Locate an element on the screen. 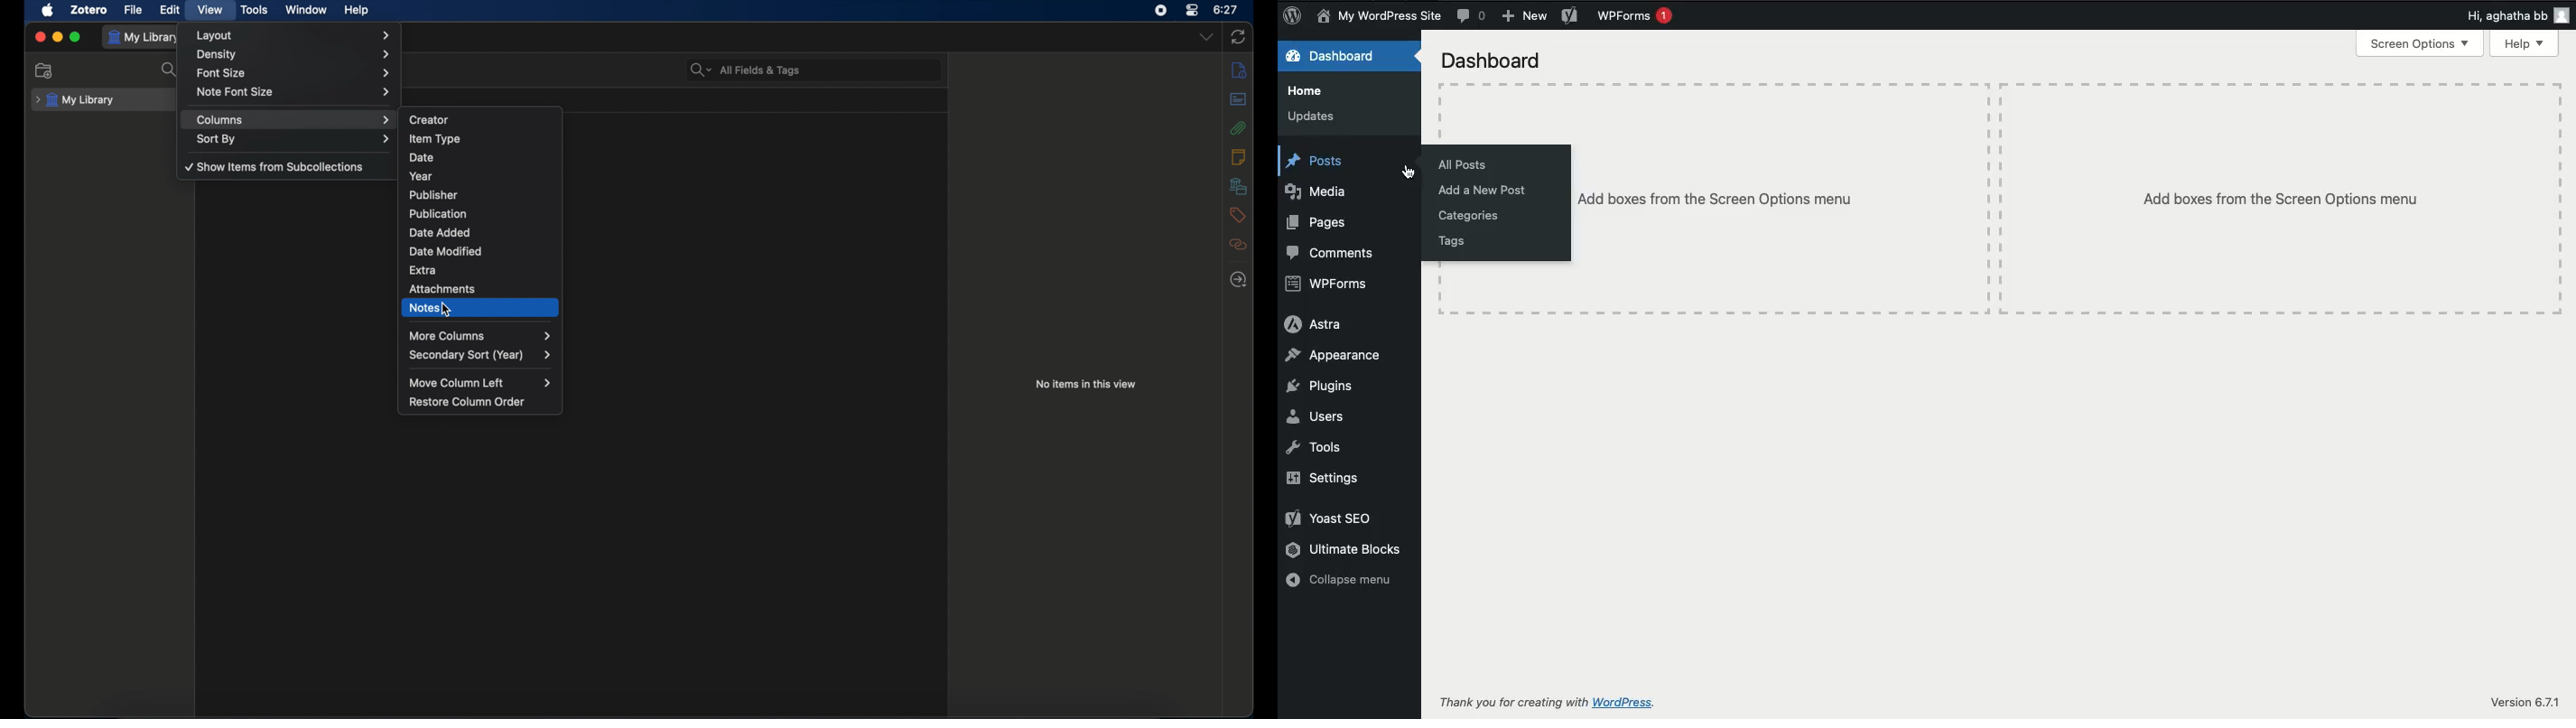  note font size is located at coordinates (294, 91).